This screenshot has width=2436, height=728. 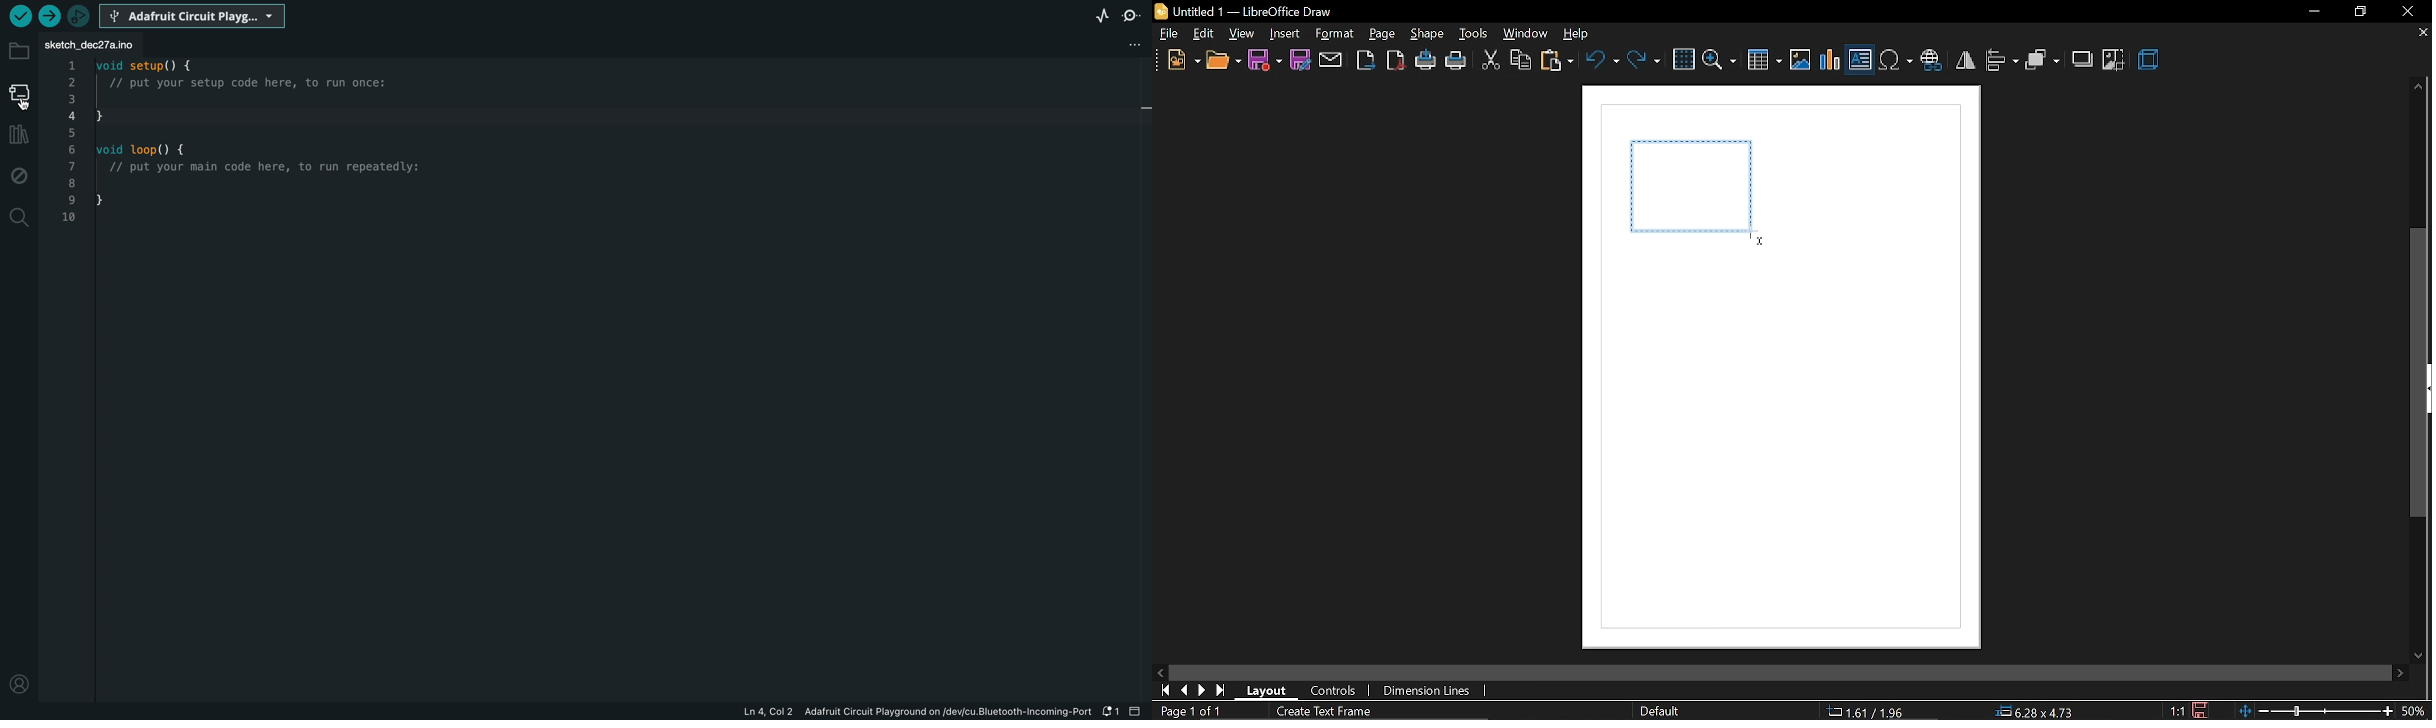 What do you see at coordinates (1800, 61) in the screenshot?
I see `insert image` at bounding box center [1800, 61].